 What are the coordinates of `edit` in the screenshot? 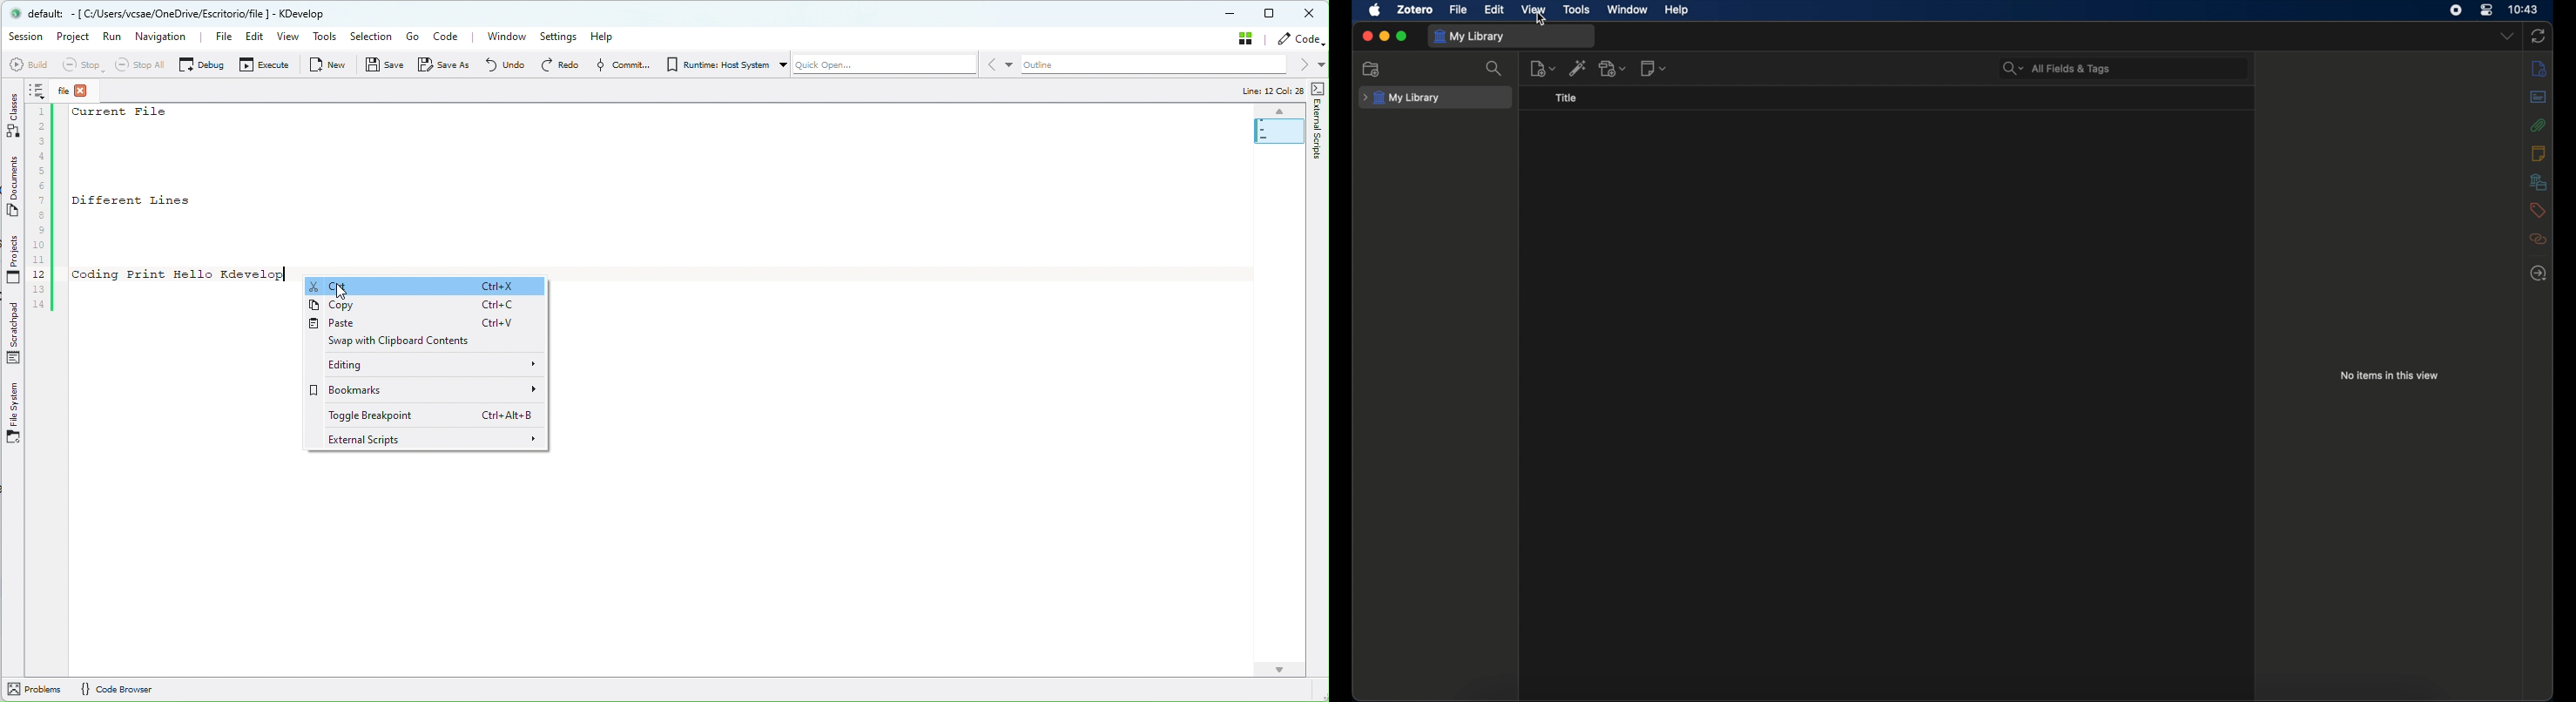 It's located at (1496, 10).